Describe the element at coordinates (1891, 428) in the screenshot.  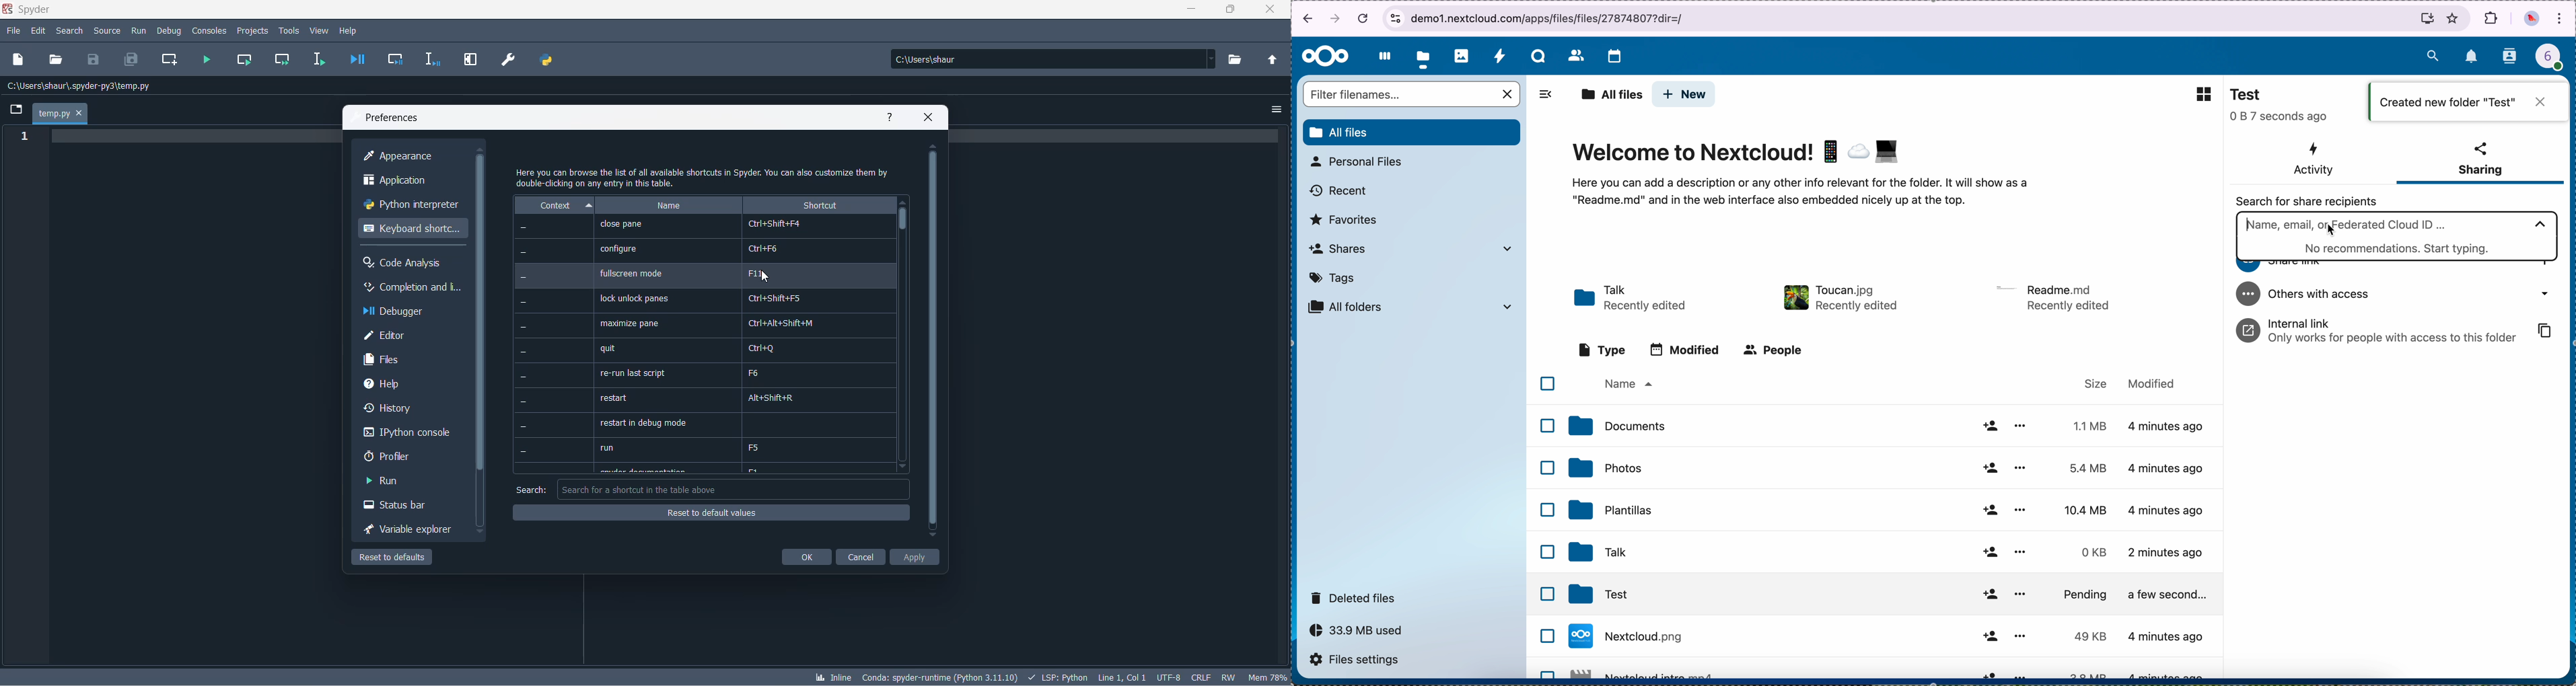
I see `documents` at that location.